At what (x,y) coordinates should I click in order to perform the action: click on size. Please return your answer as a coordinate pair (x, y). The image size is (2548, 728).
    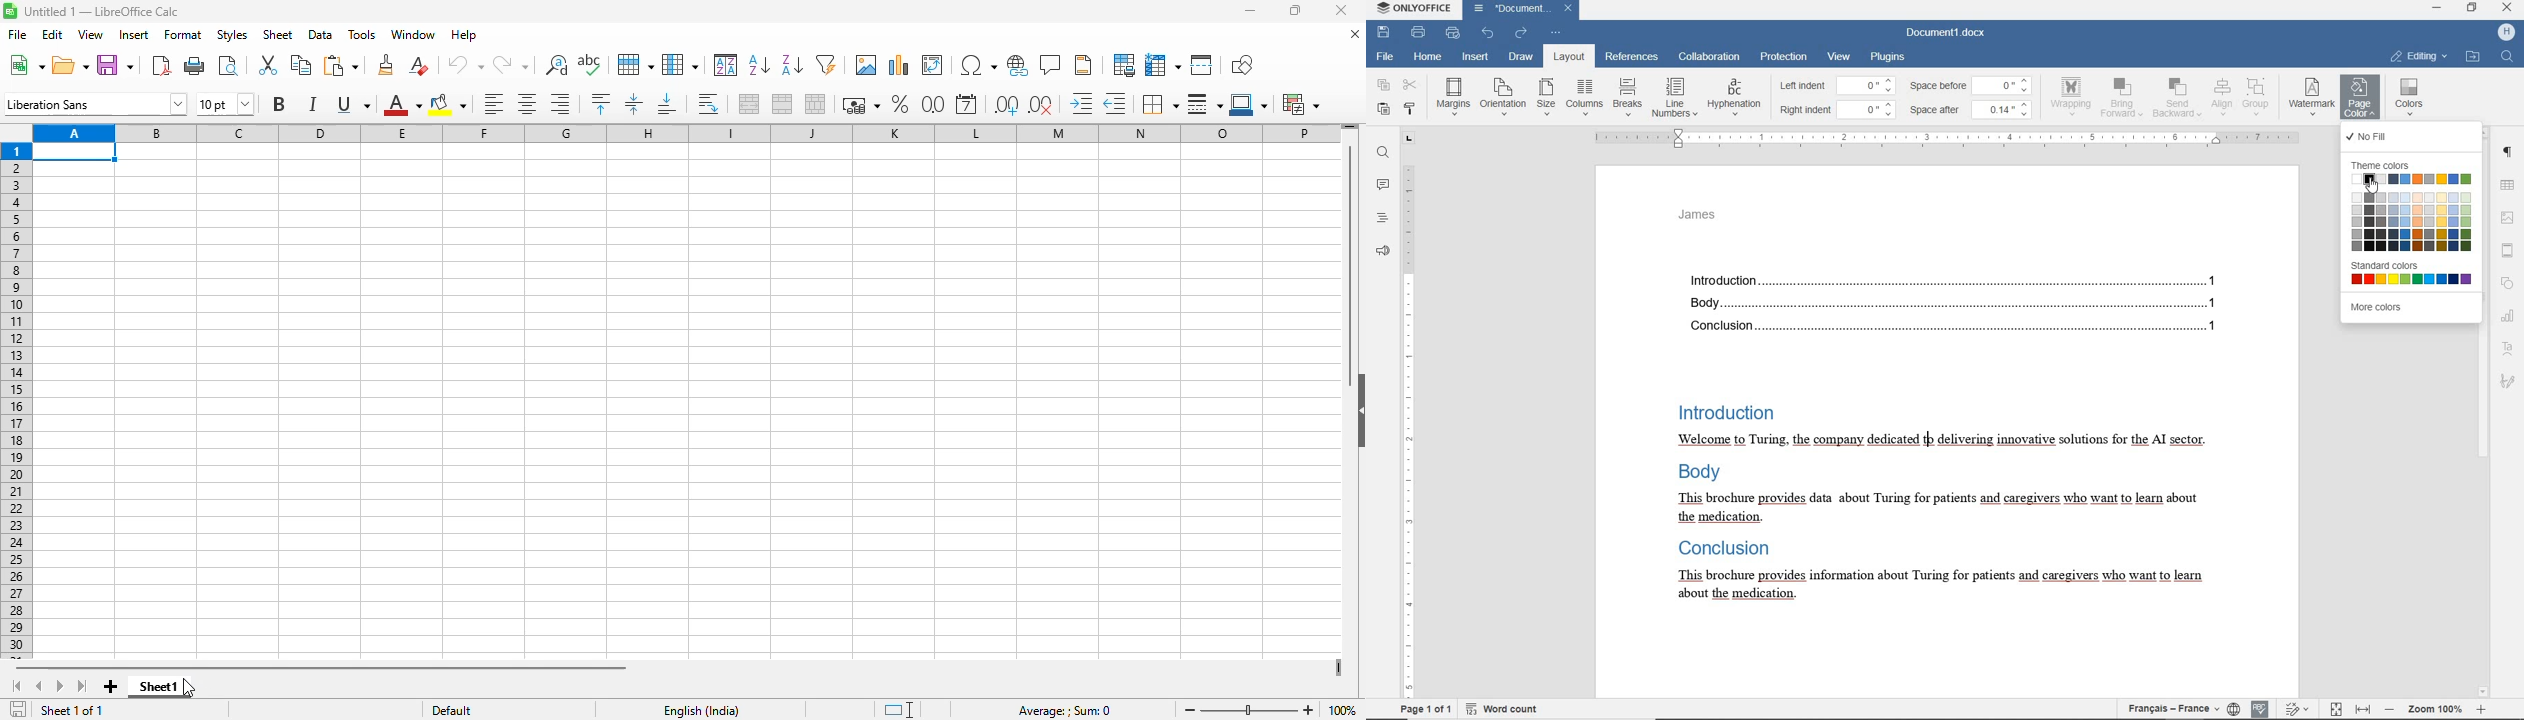
    Looking at the image, I should click on (1546, 97).